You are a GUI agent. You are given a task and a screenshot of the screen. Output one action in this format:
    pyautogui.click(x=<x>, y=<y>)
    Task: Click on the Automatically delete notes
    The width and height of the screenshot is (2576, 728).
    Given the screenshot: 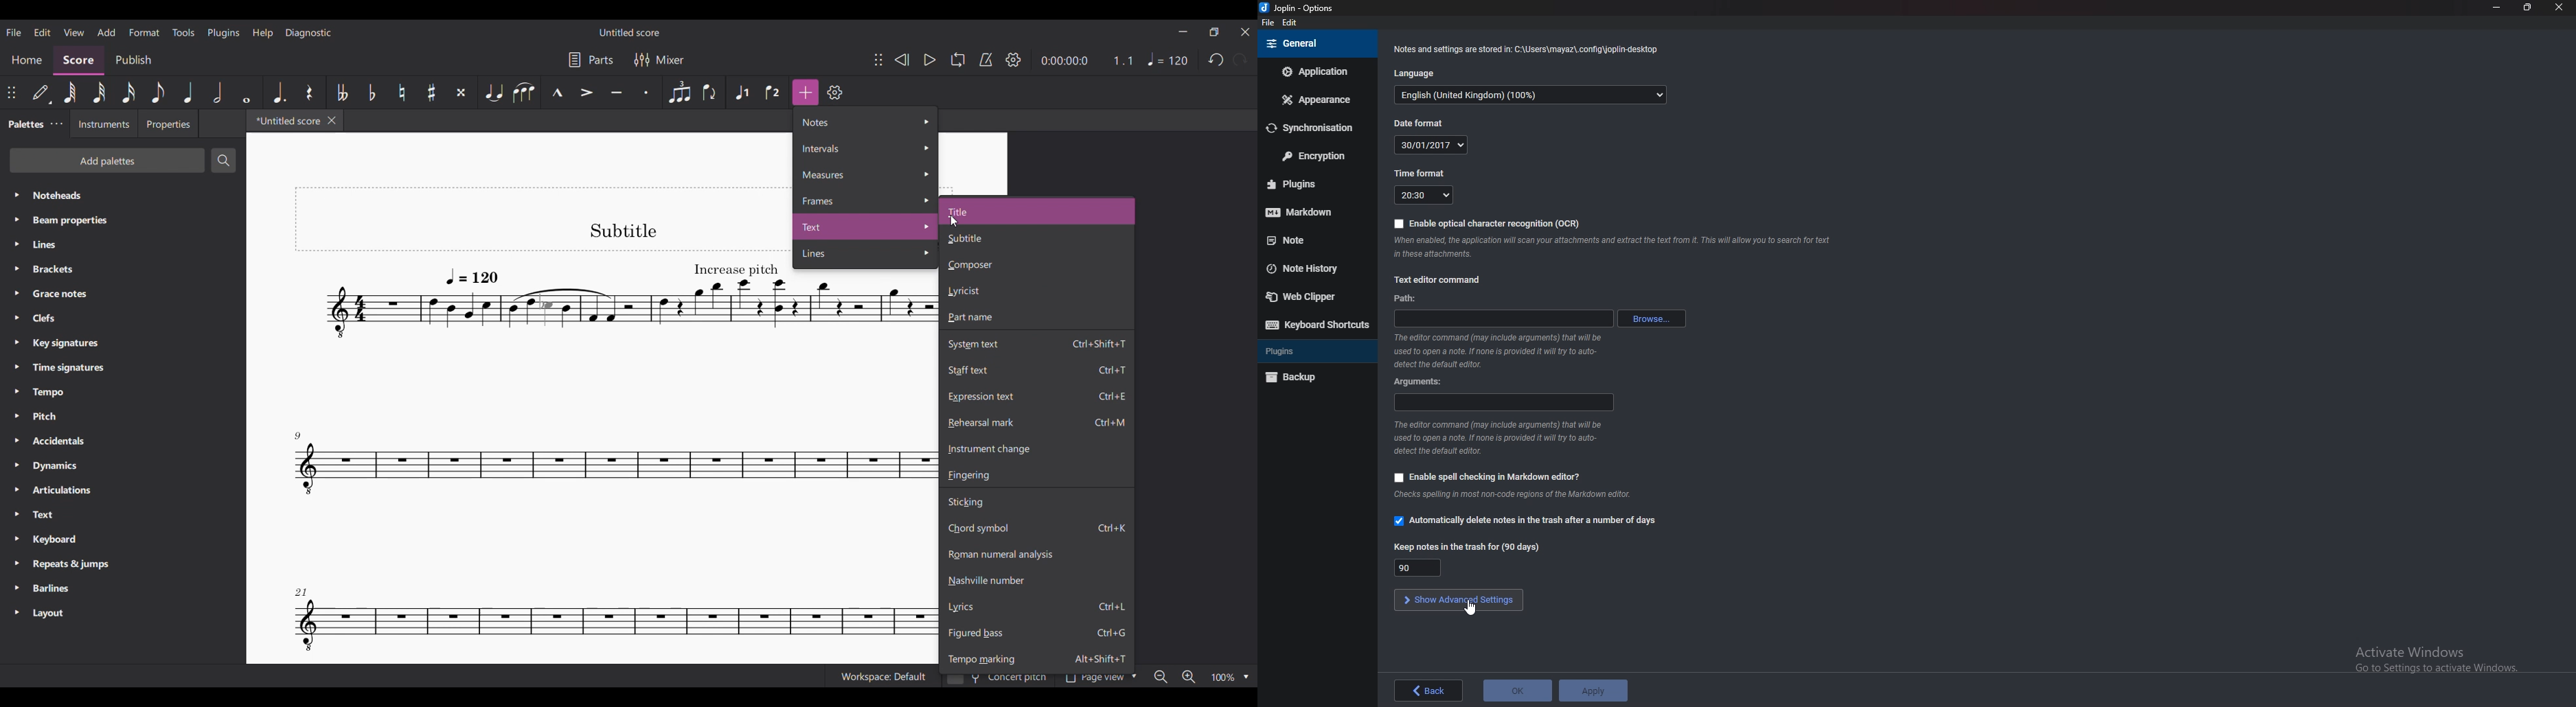 What is the action you would take?
    pyautogui.click(x=1528, y=523)
    